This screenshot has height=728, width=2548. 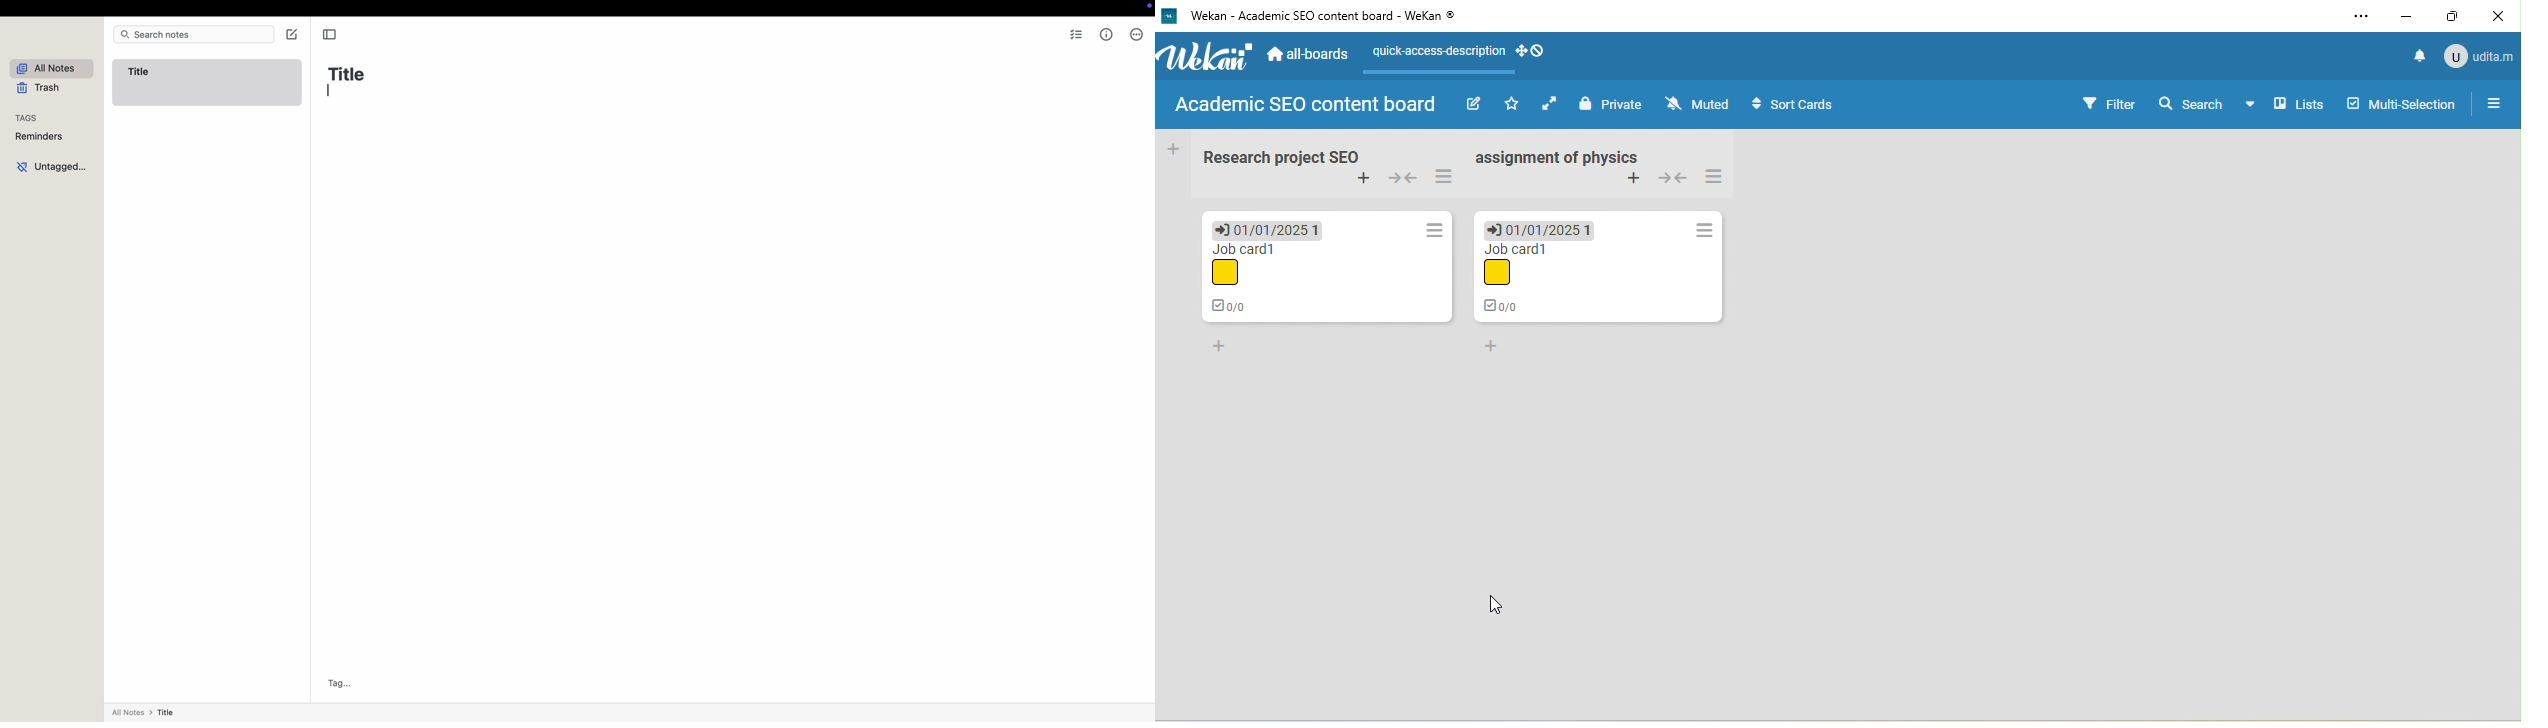 What do you see at coordinates (1706, 228) in the screenshot?
I see `action` at bounding box center [1706, 228].